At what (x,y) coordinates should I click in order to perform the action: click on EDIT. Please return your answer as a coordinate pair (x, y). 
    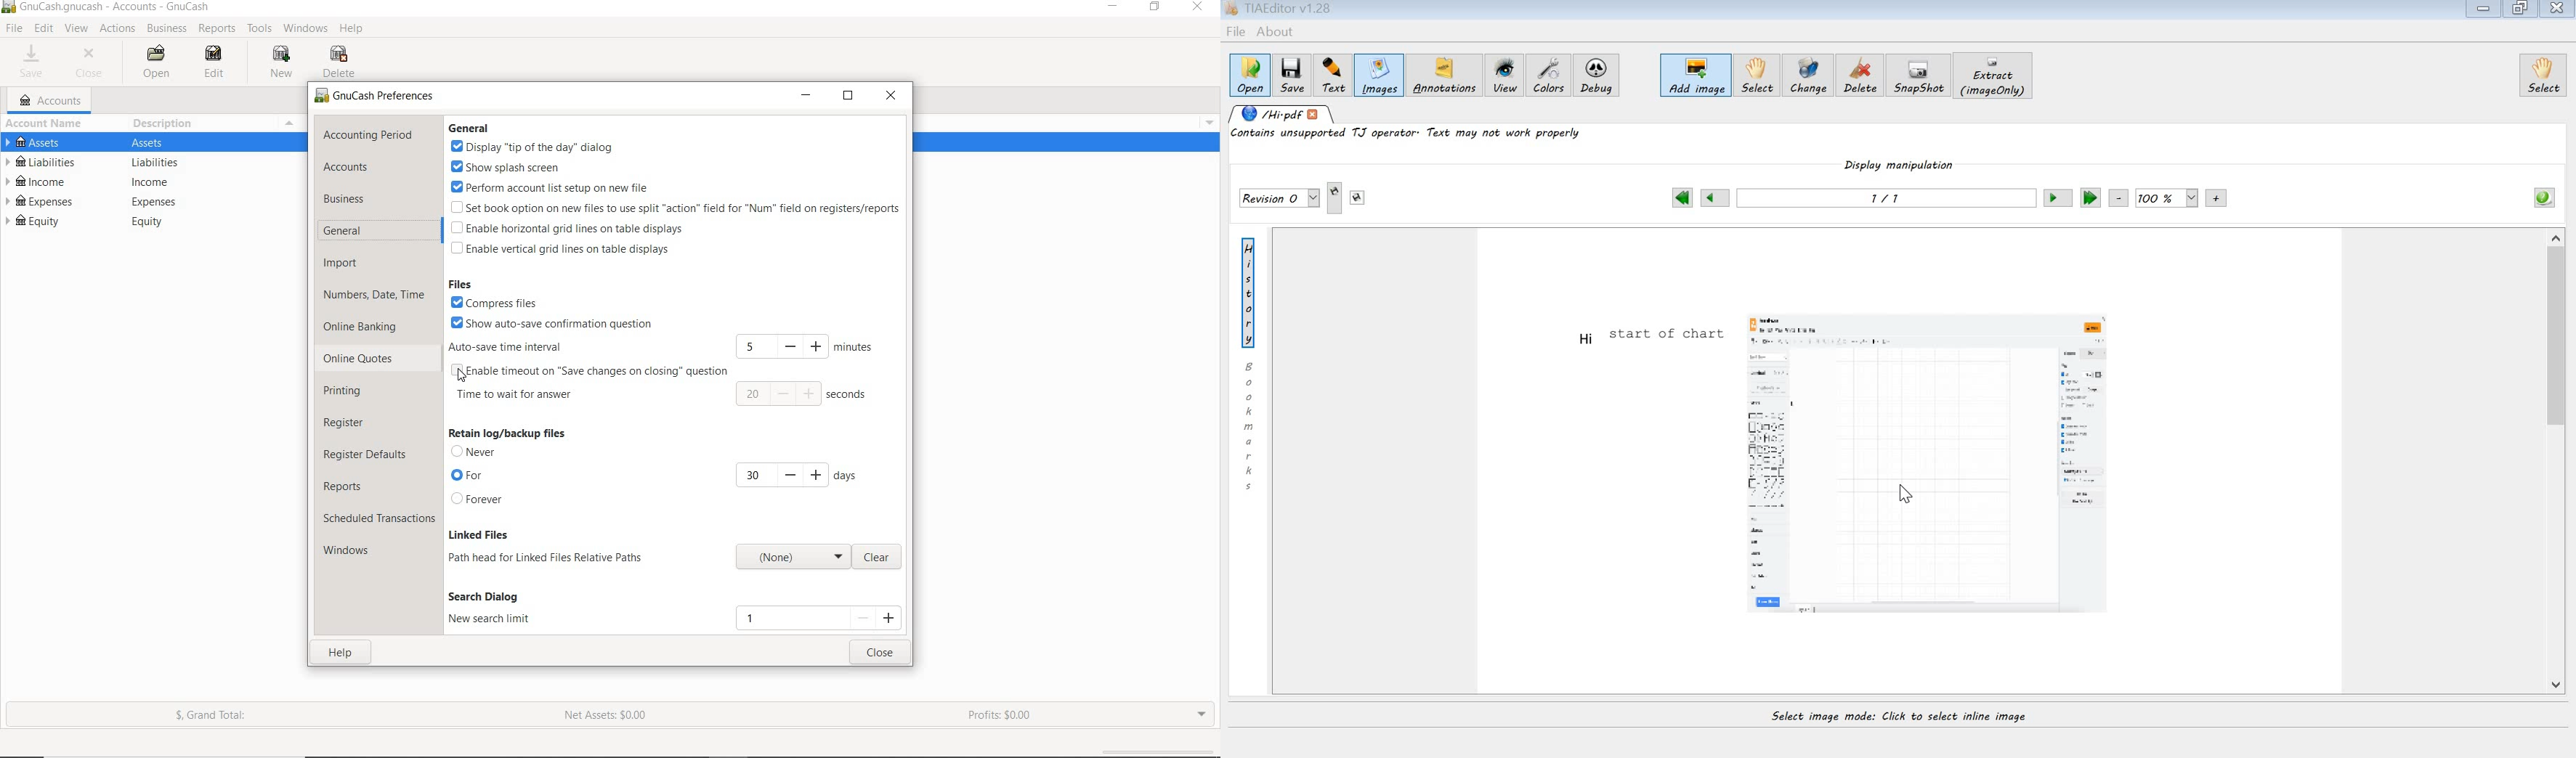
    Looking at the image, I should click on (211, 61).